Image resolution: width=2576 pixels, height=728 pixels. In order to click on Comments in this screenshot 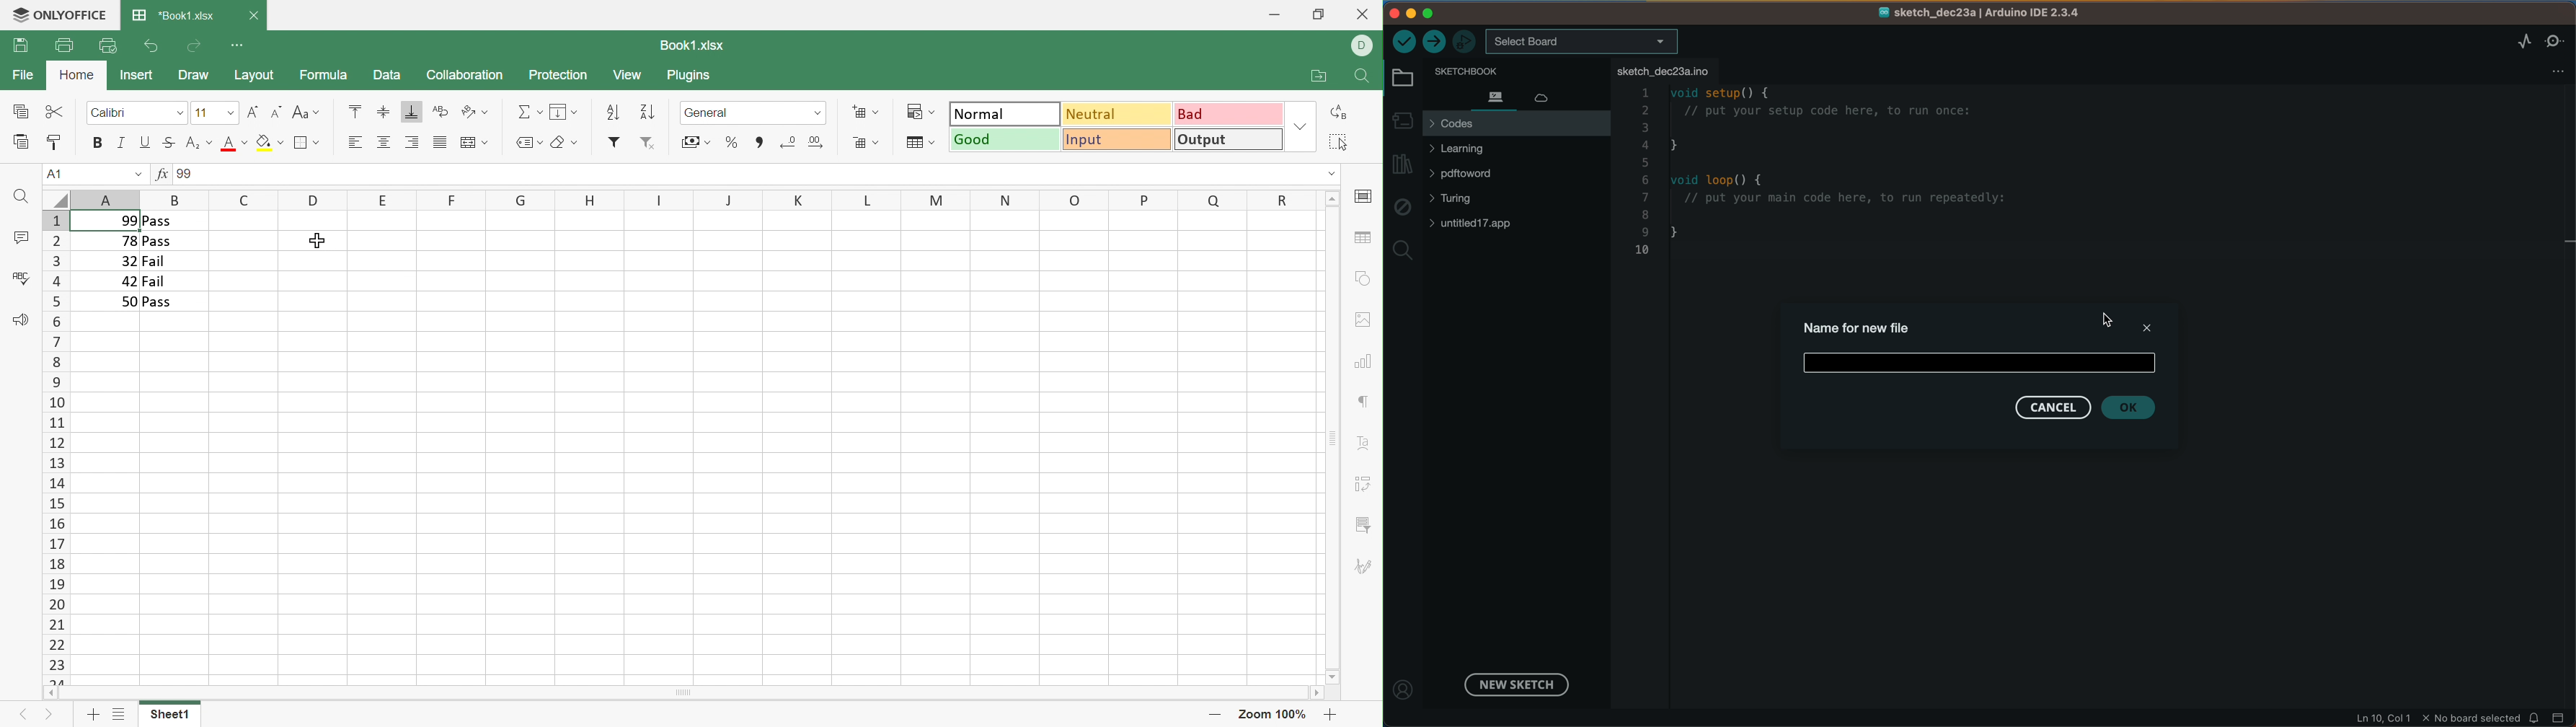, I will do `click(22, 239)`.